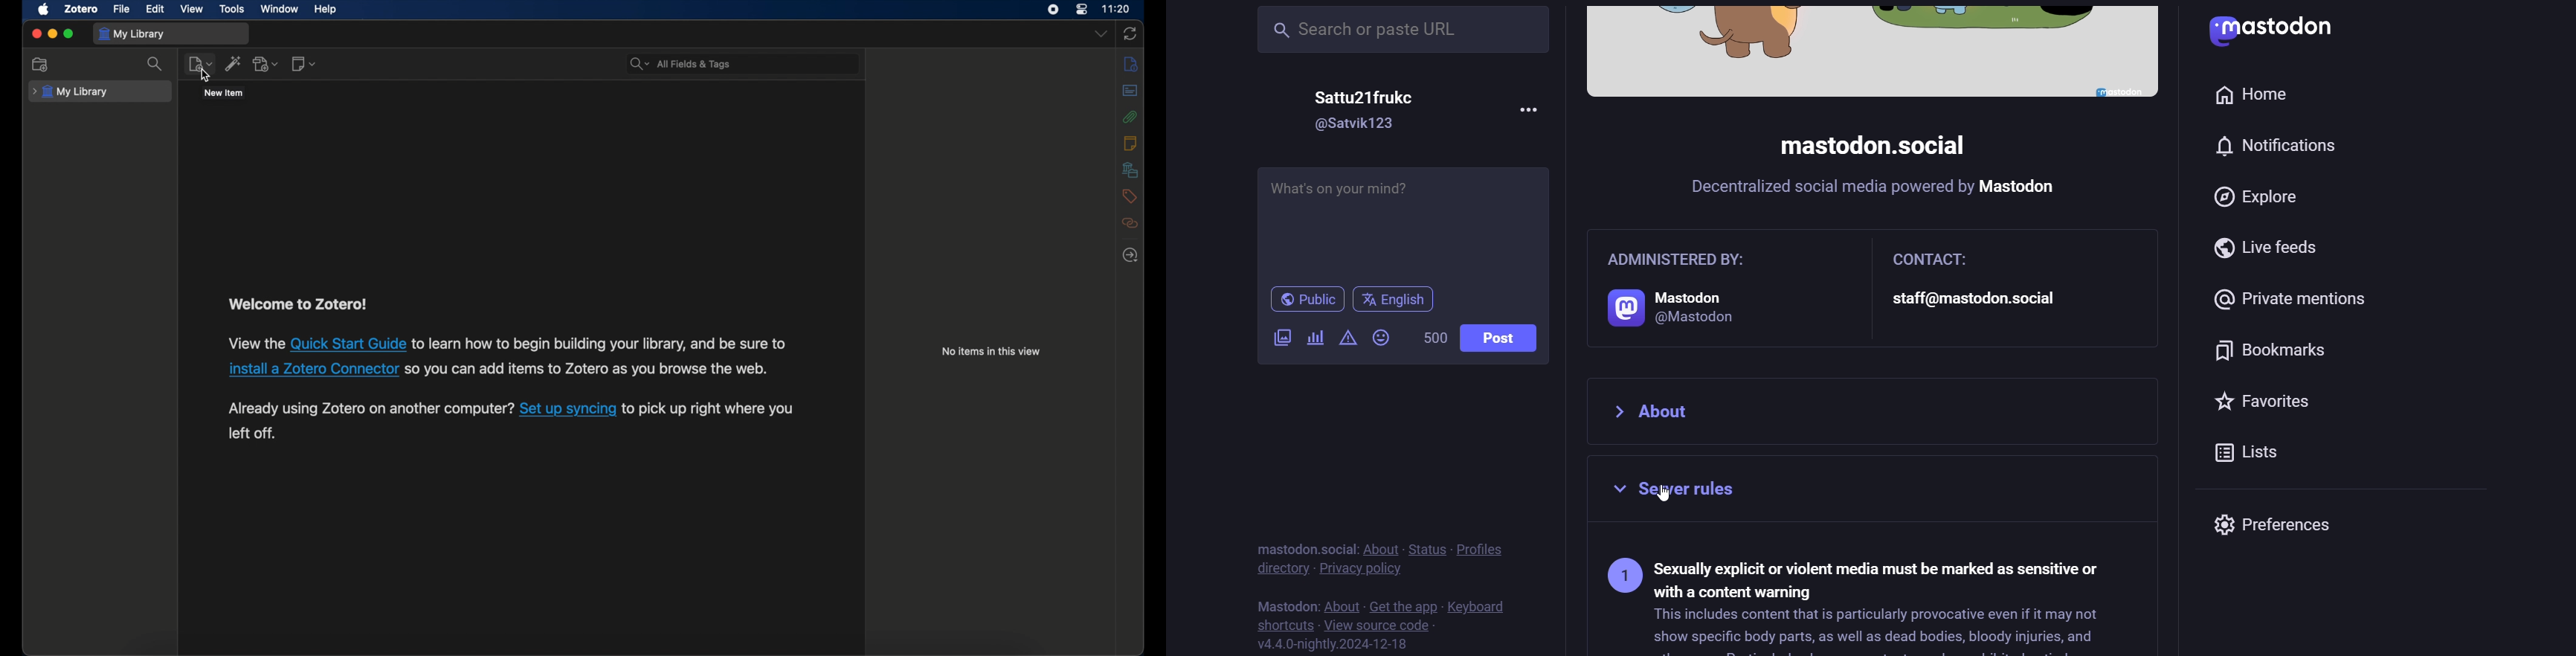 This screenshot has height=672, width=2576. Describe the element at coordinates (1663, 494) in the screenshot. I see `pointer` at that location.